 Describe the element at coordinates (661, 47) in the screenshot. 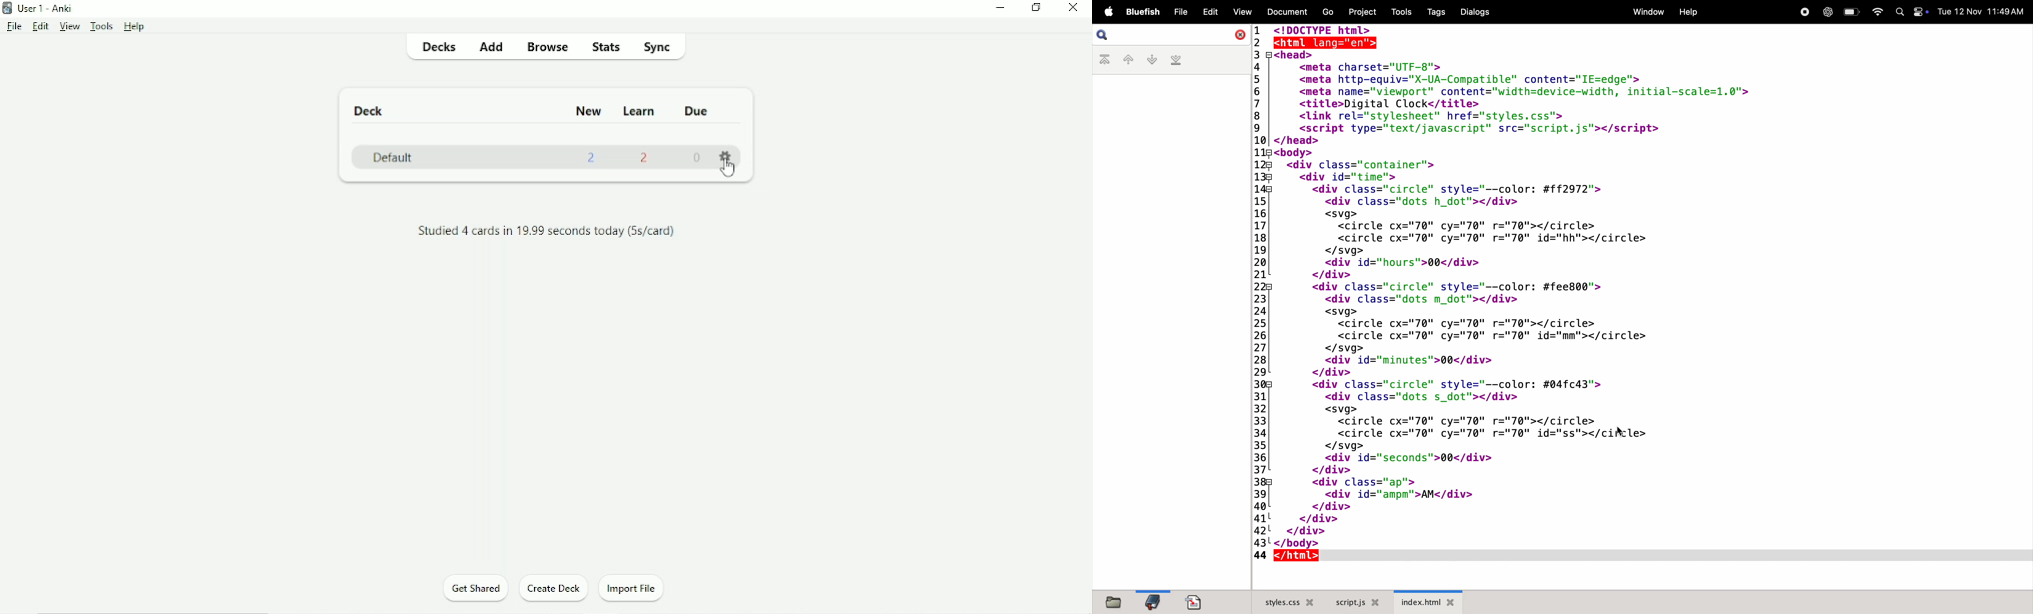

I see `Sync` at that location.